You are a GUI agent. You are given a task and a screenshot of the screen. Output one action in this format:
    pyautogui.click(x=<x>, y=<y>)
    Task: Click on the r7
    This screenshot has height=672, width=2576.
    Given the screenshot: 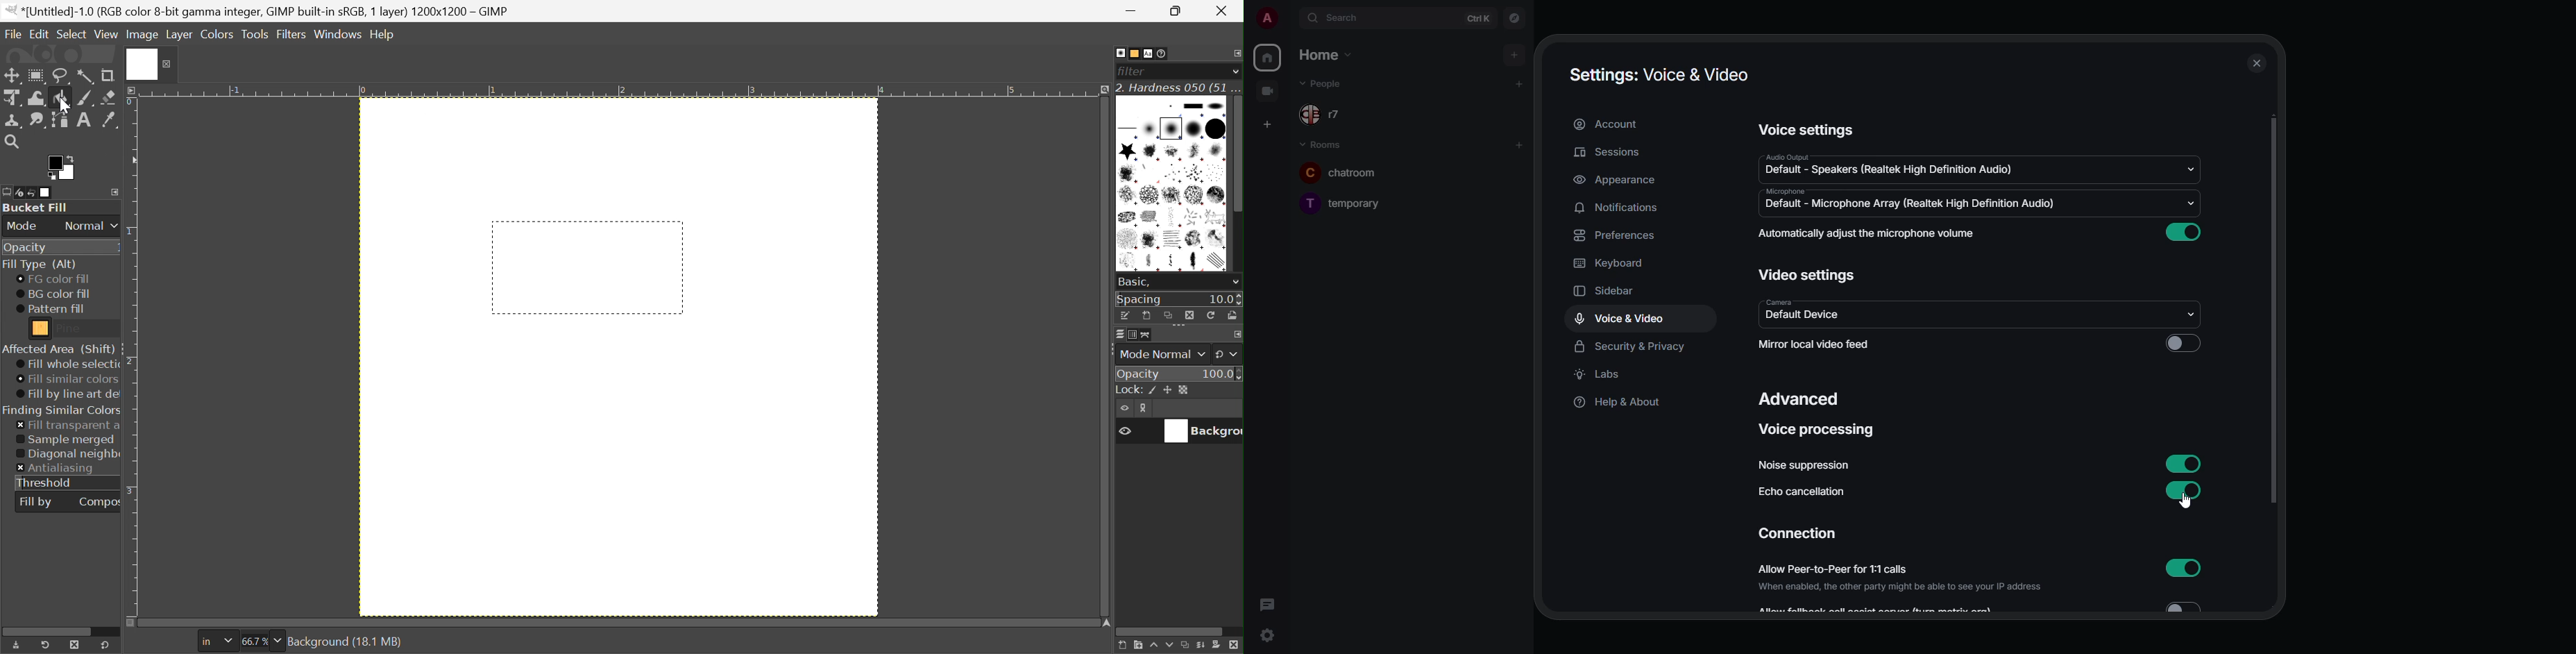 What is the action you would take?
    pyautogui.click(x=1325, y=115)
    